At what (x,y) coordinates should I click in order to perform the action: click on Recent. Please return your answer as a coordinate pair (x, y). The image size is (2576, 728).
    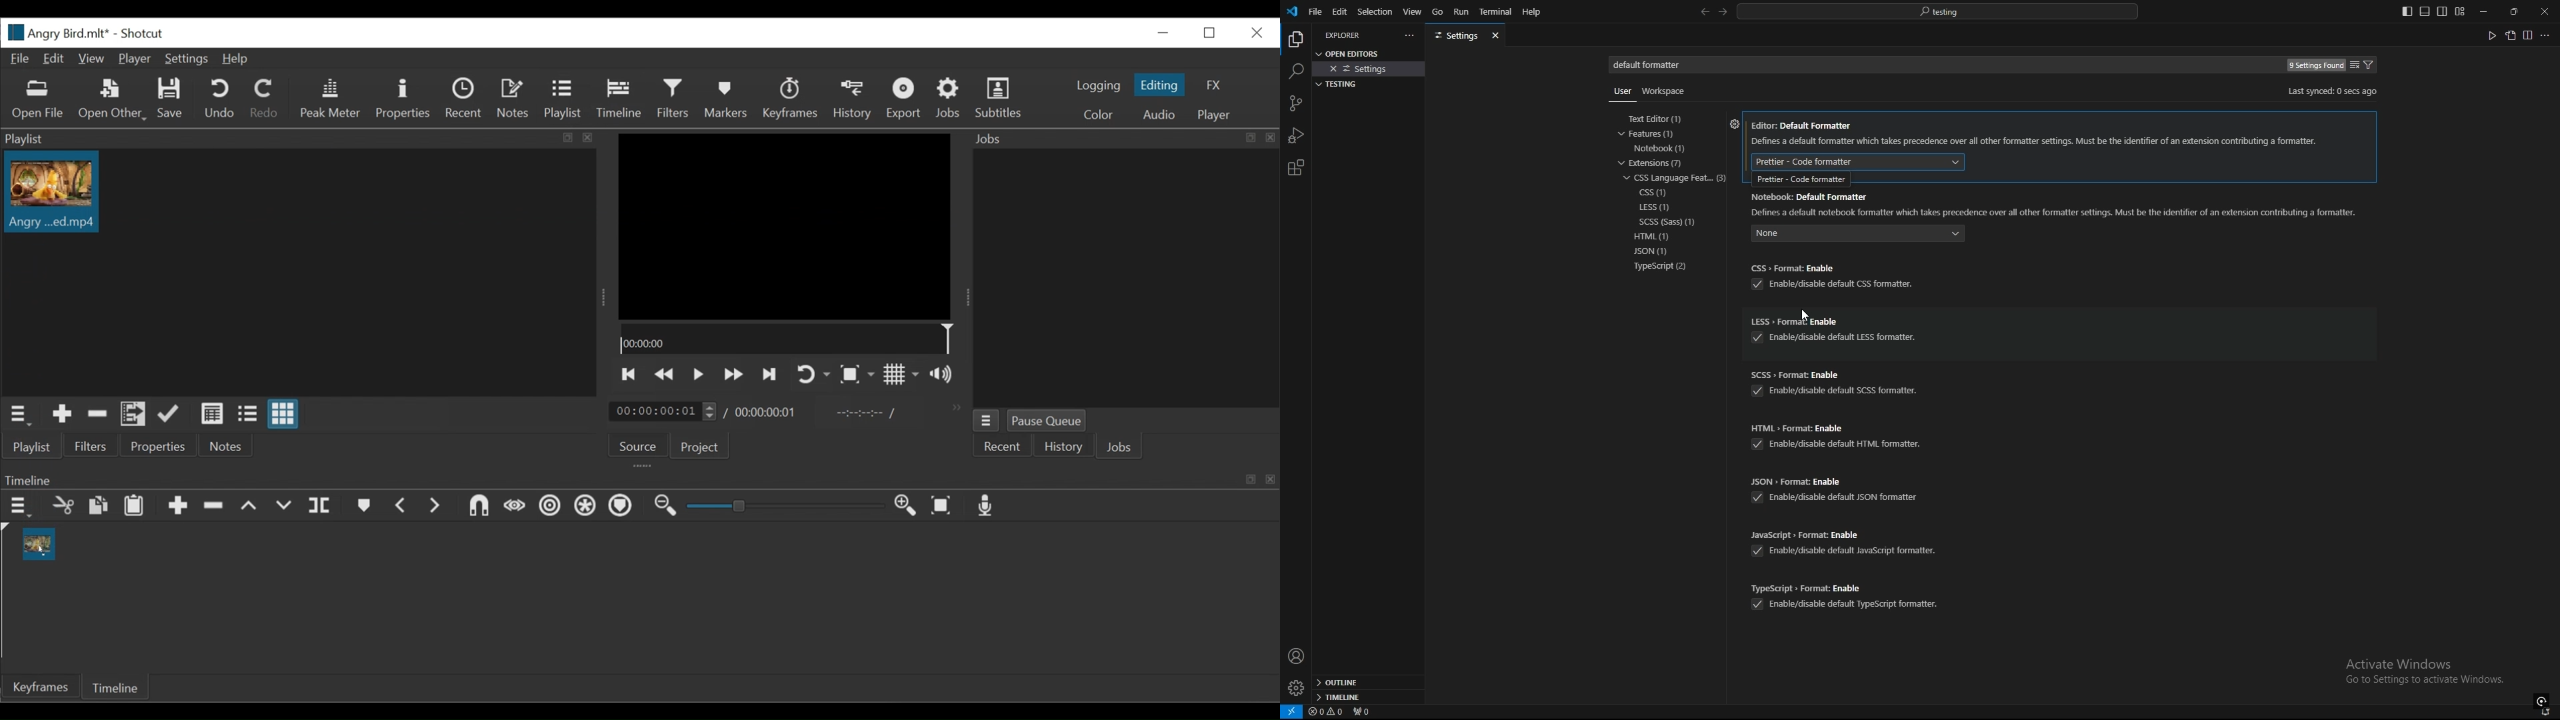
    Looking at the image, I should click on (1001, 446).